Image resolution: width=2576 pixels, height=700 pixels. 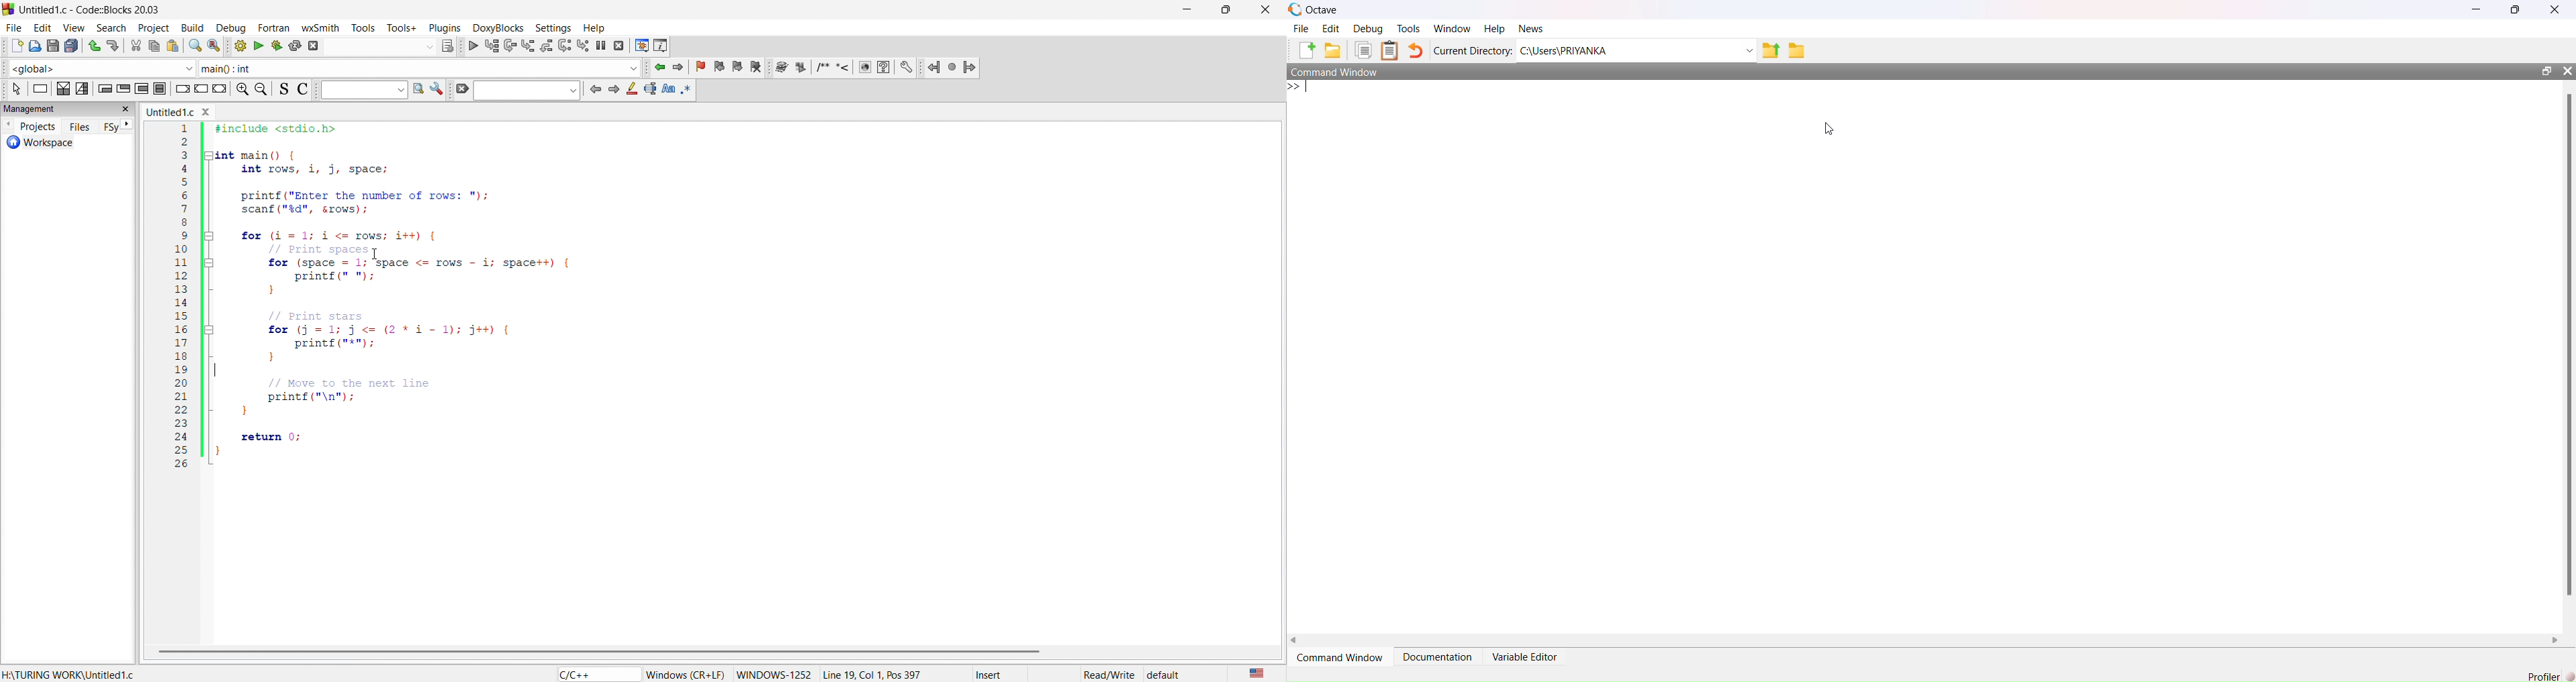 I want to click on debug/continue, so click(x=472, y=46).